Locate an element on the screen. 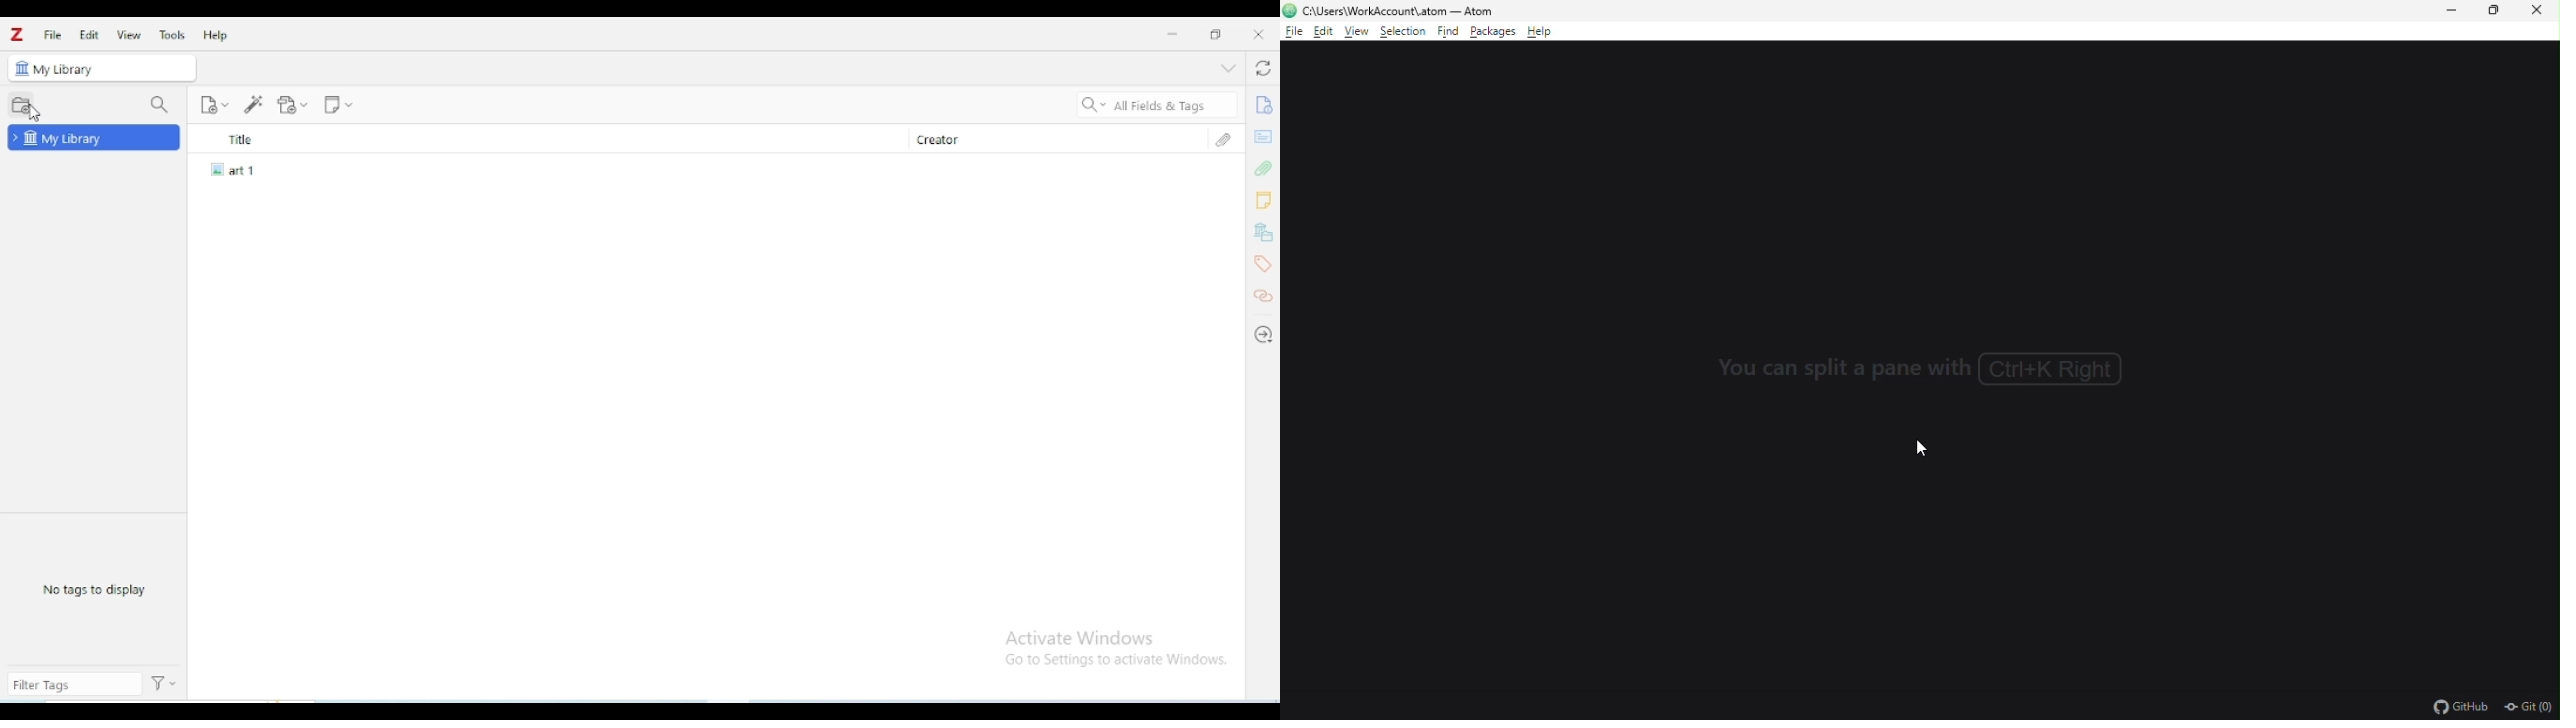 The width and height of the screenshot is (2576, 728). view is located at coordinates (129, 35).